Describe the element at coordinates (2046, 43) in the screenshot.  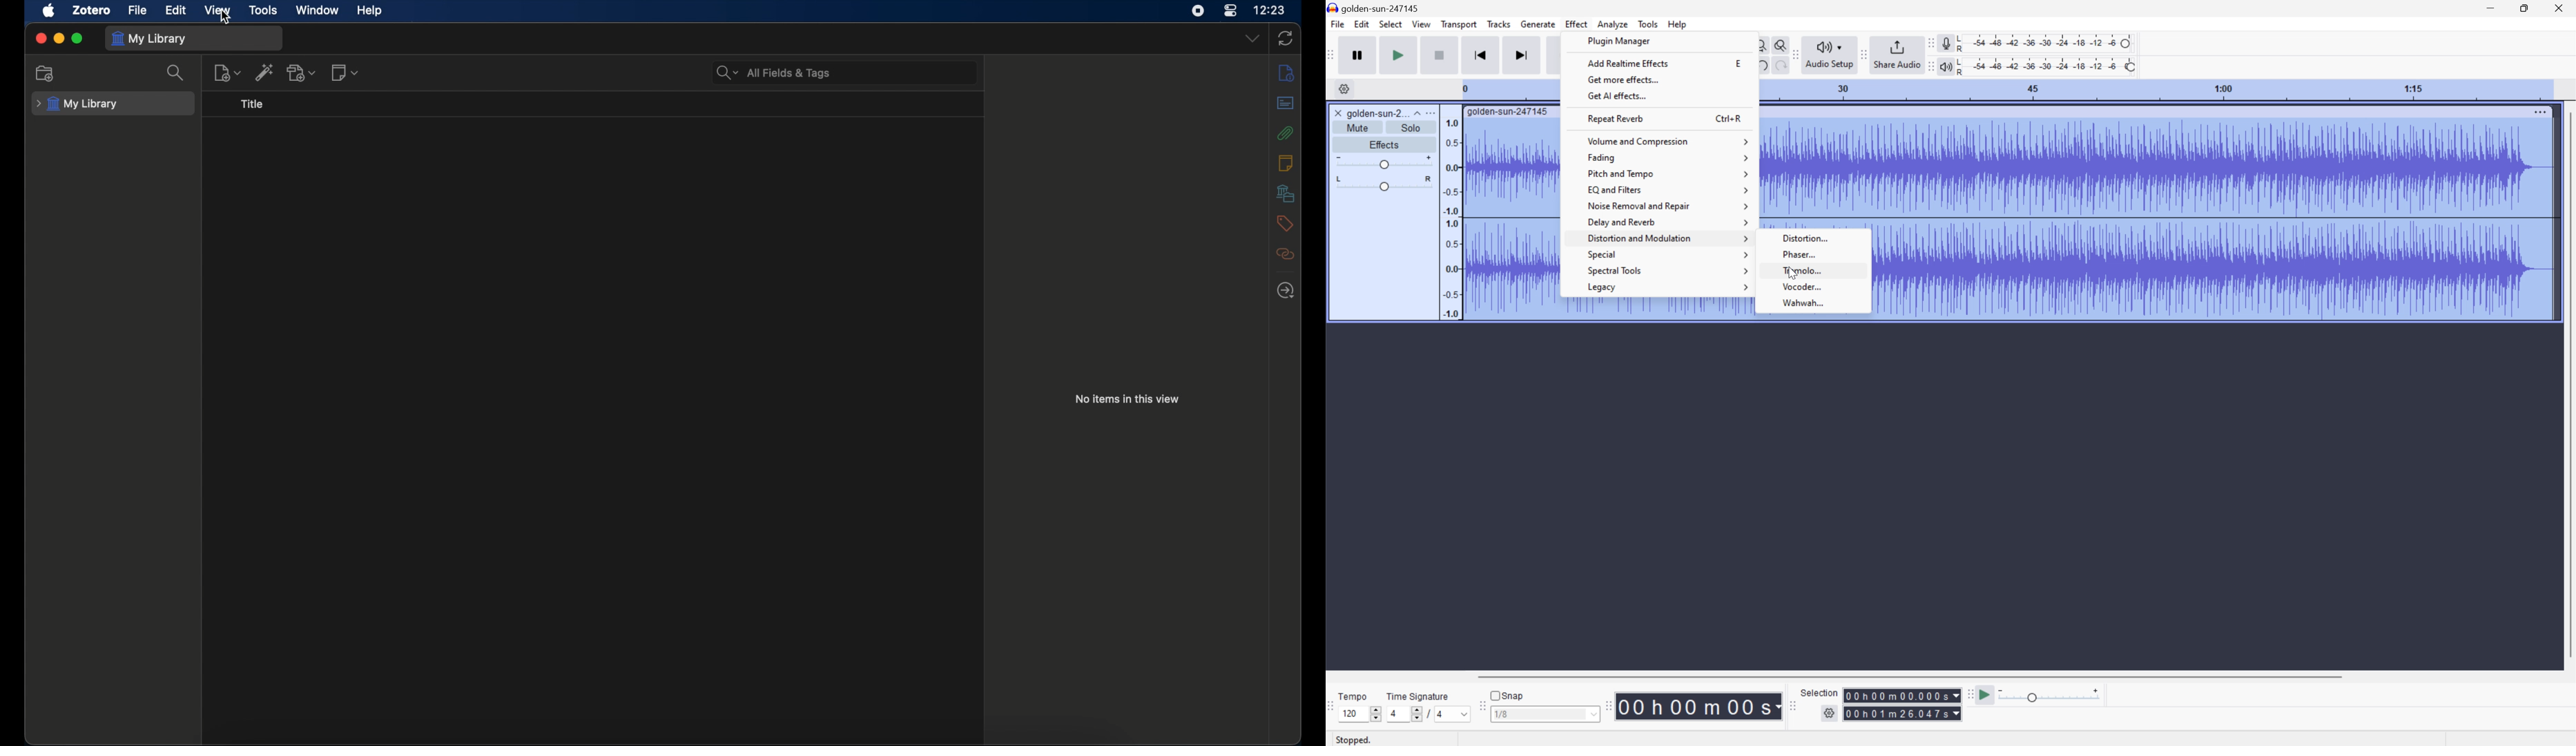
I see `Recording level: 62%` at that location.